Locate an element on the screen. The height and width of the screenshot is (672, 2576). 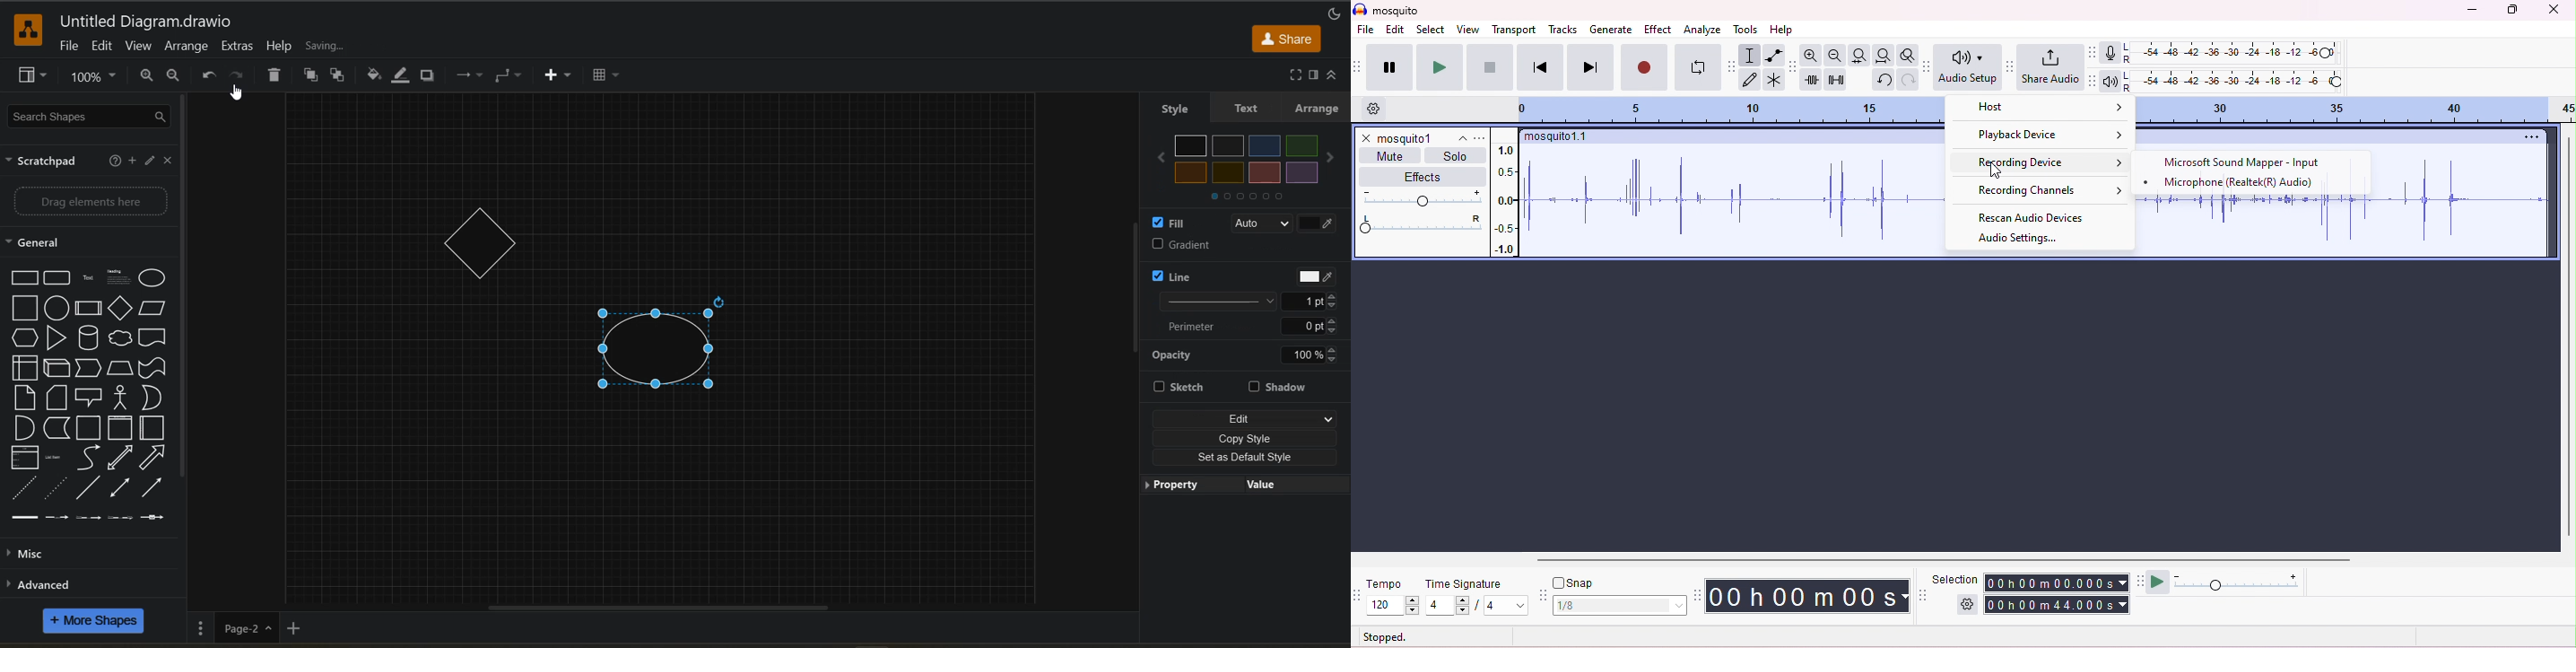
cursor is located at coordinates (235, 94).